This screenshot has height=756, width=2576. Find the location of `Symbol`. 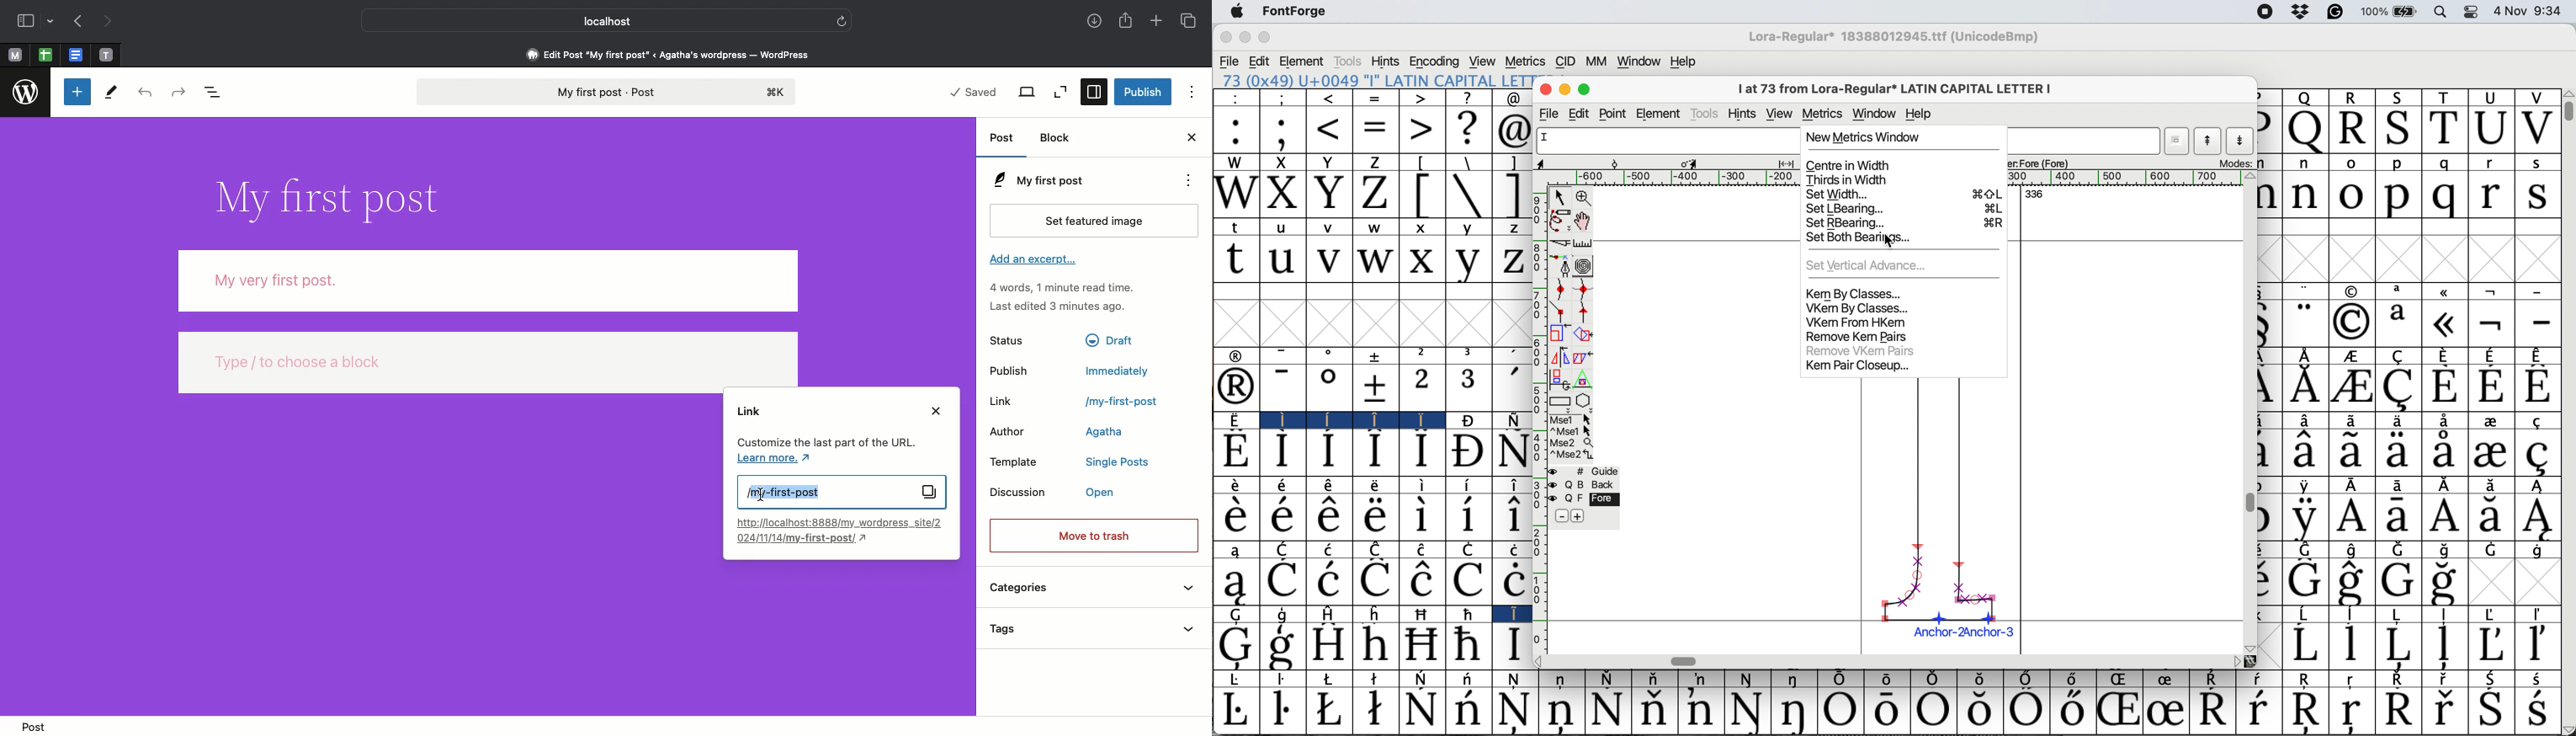

Symbol is located at coordinates (2354, 452).